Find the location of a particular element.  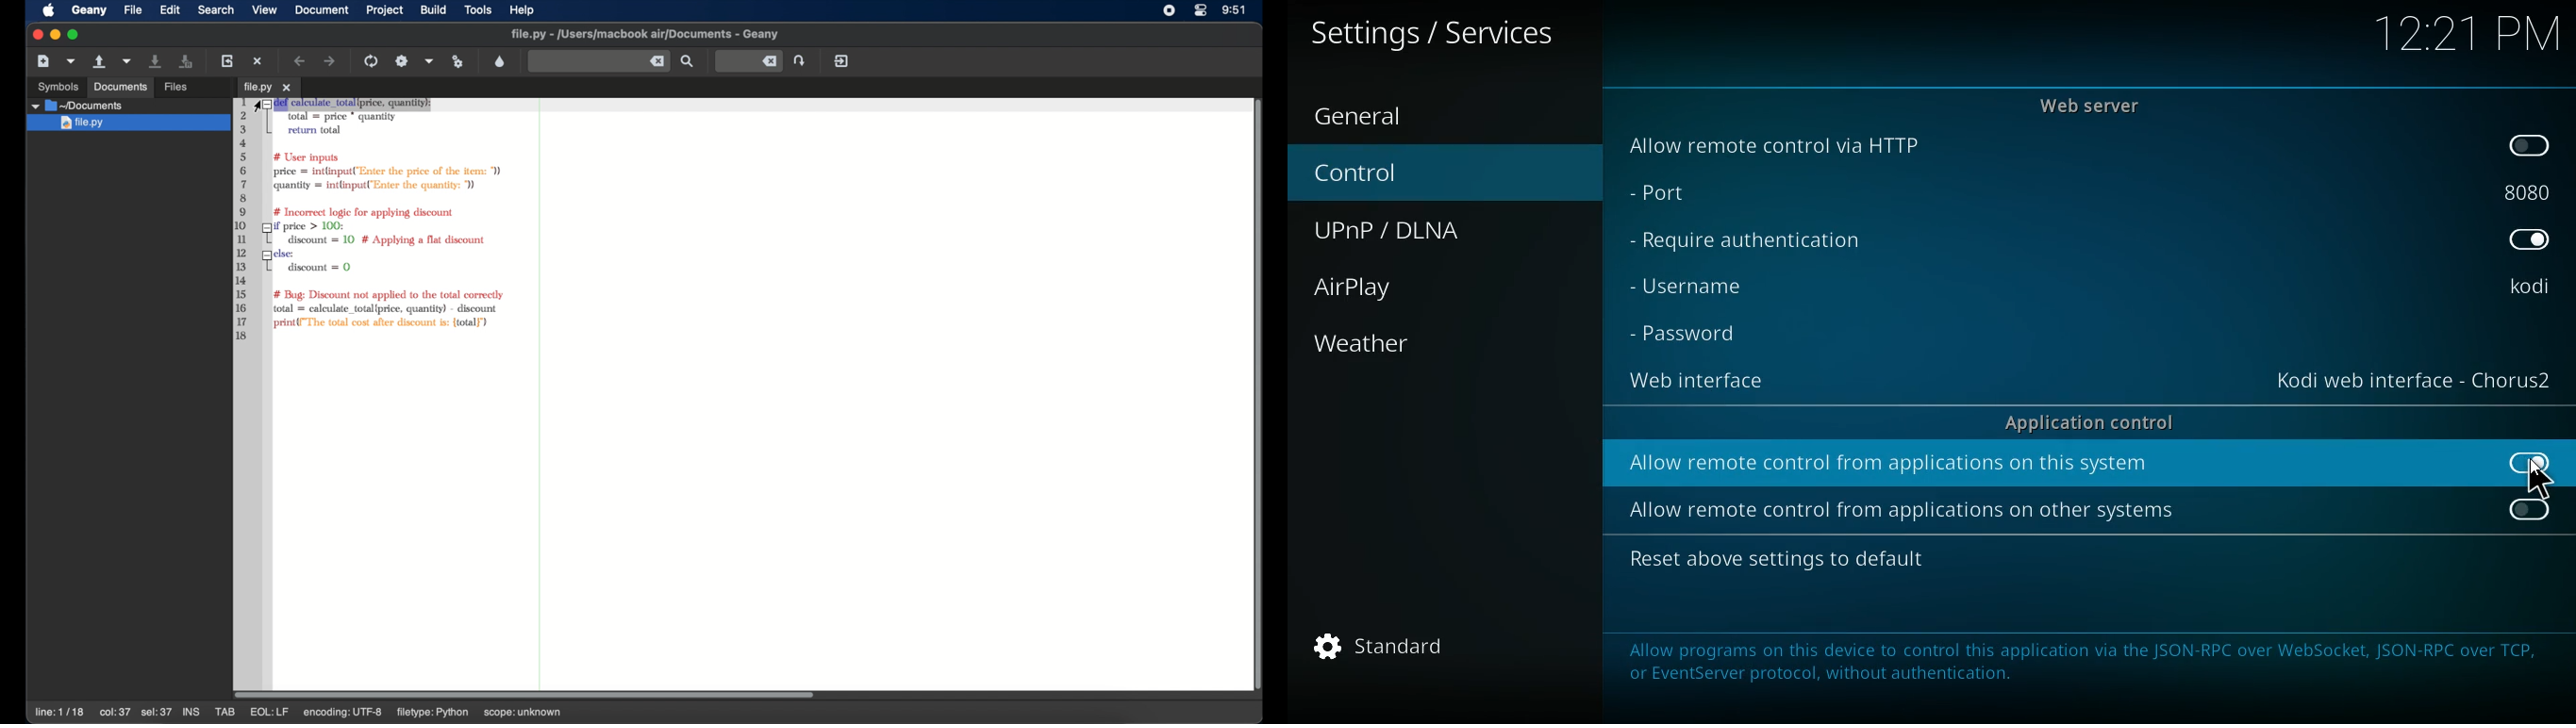

quit geany is located at coordinates (842, 62).